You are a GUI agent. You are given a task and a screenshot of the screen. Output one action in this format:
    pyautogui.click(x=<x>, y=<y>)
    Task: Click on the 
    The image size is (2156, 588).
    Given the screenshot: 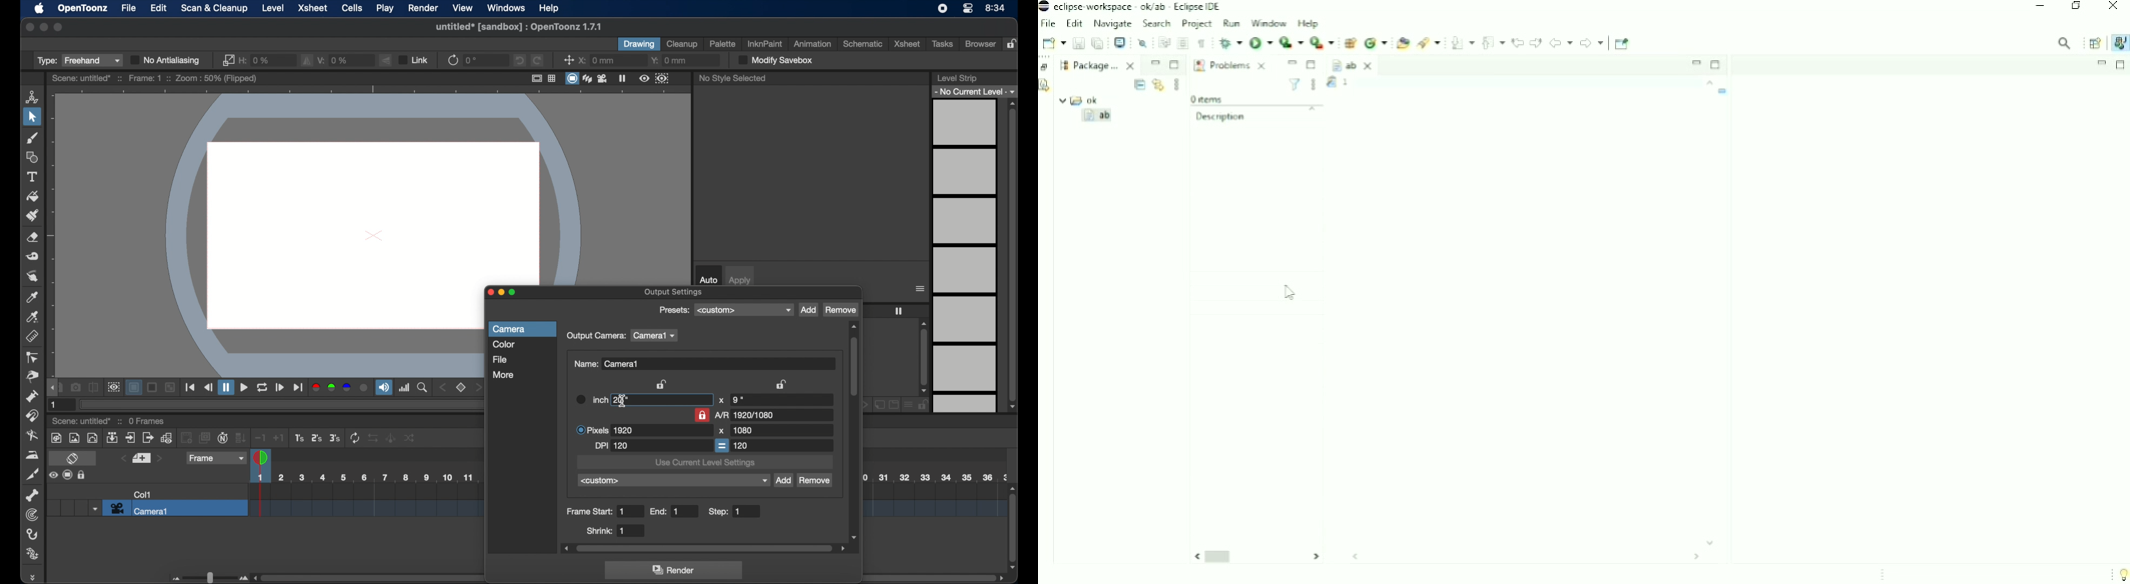 What is the action you would take?
    pyautogui.click(x=56, y=437)
    